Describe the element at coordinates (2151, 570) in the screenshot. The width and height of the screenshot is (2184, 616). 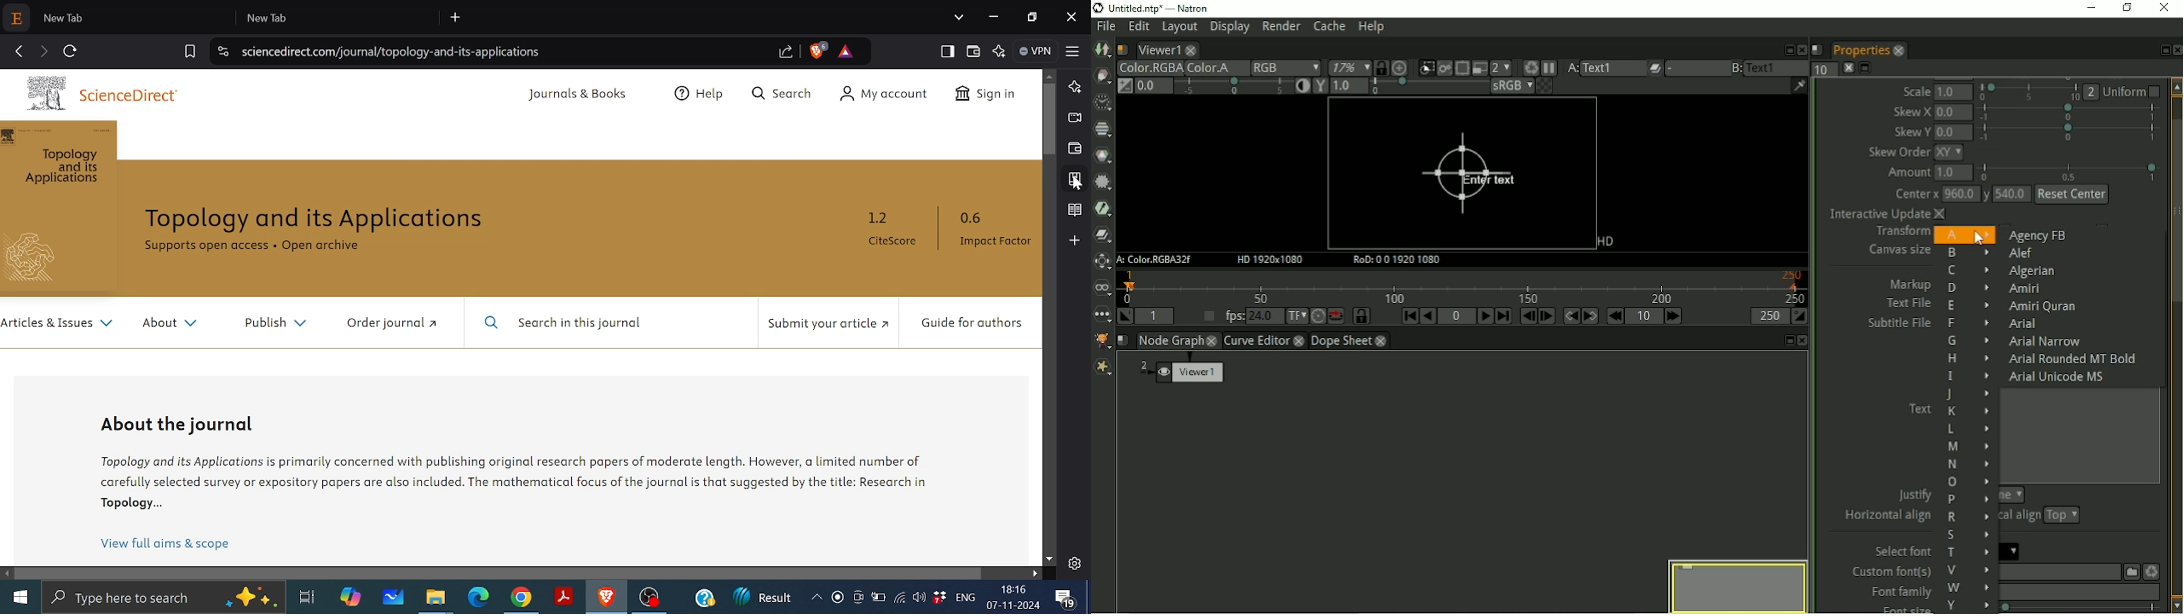
I see `Reload the file` at that location.